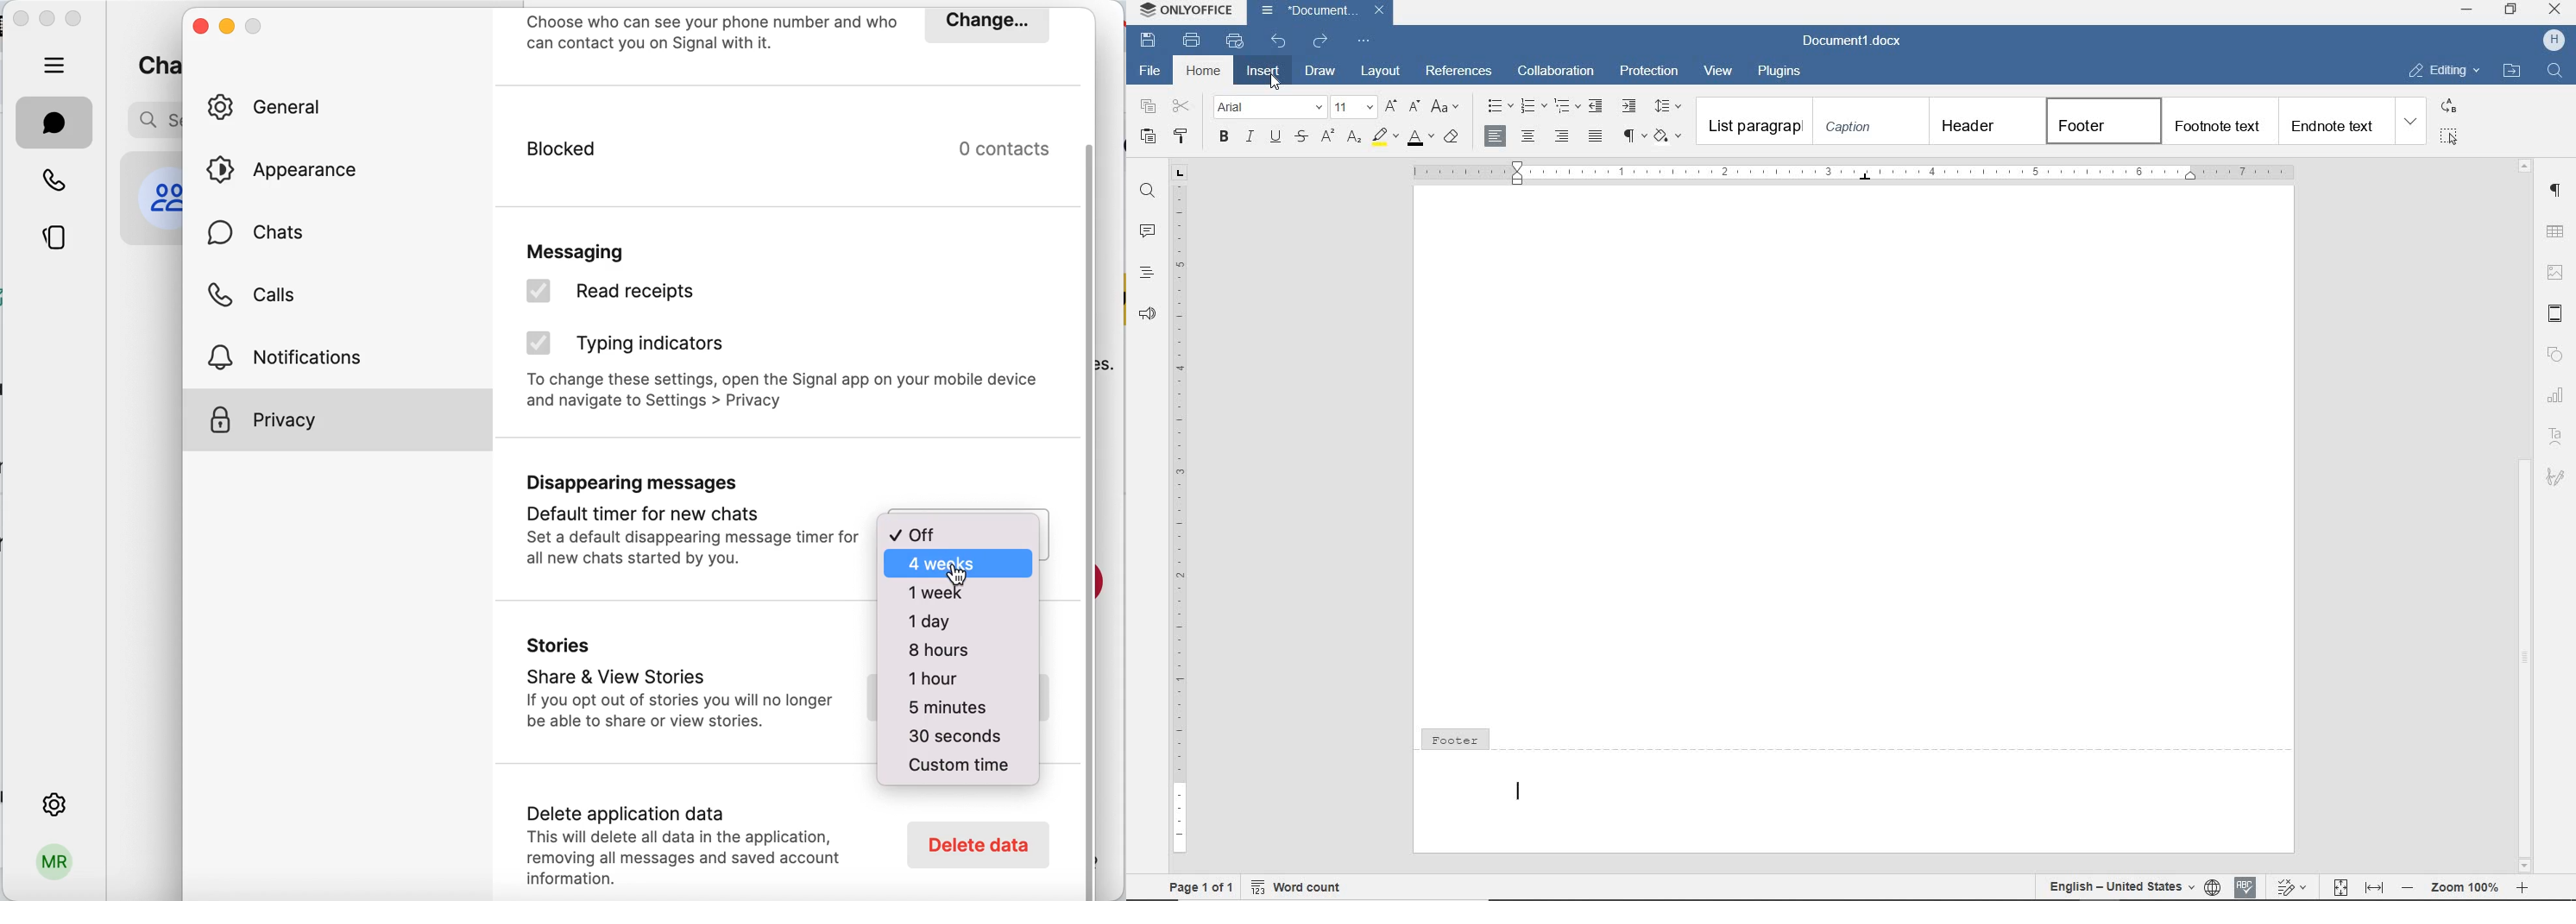 Image resolution: width=2576 pixels, height=924 pixels. What do you see at coordinates (2466, 11) in the screenshot?
I see `minimize` at bounding box center [2466, 11].